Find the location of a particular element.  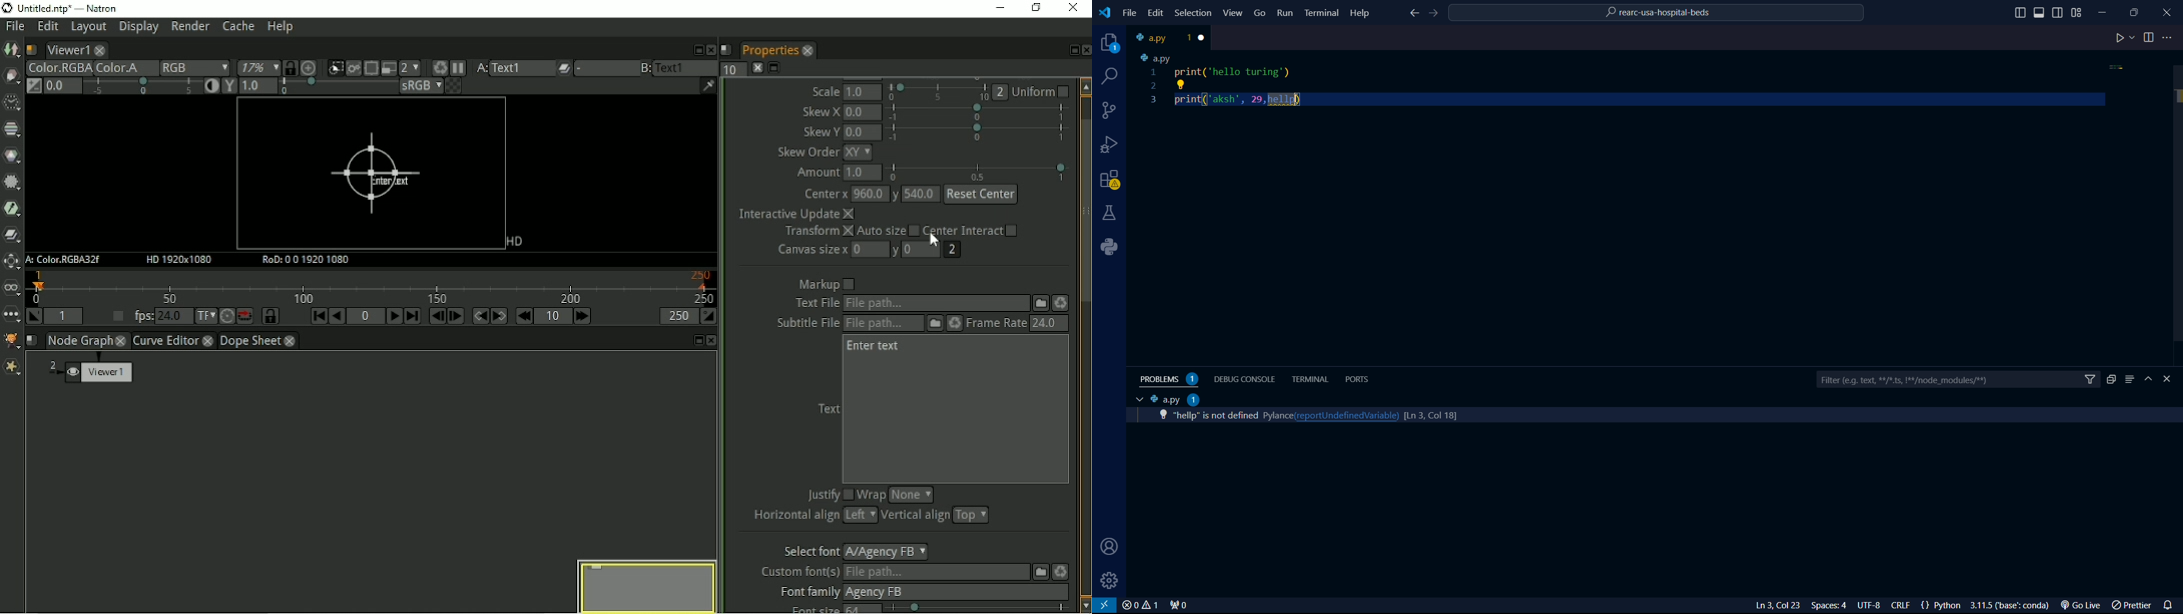

play is located at coordinates (2125, 39).